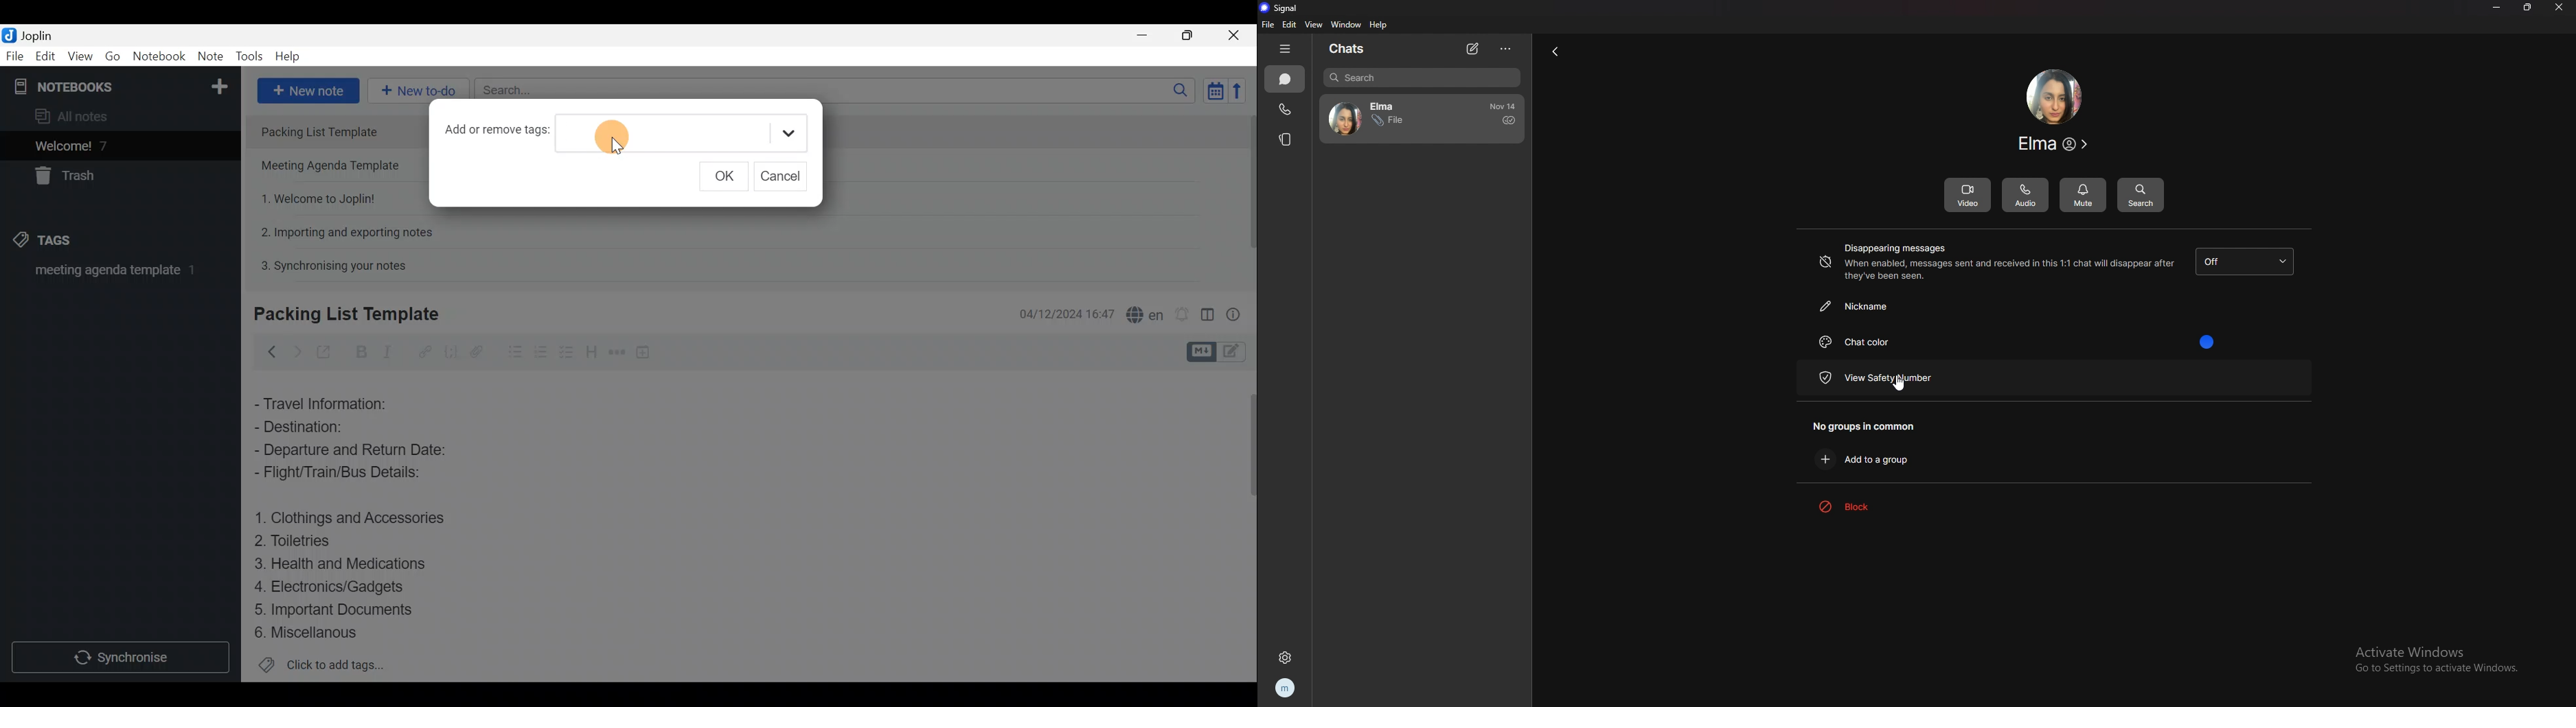 This screenshot has width=2576, height=728. Describe the element at coordinates (615, 352) in the screenshot. I see `Horizontal rule` at that location.